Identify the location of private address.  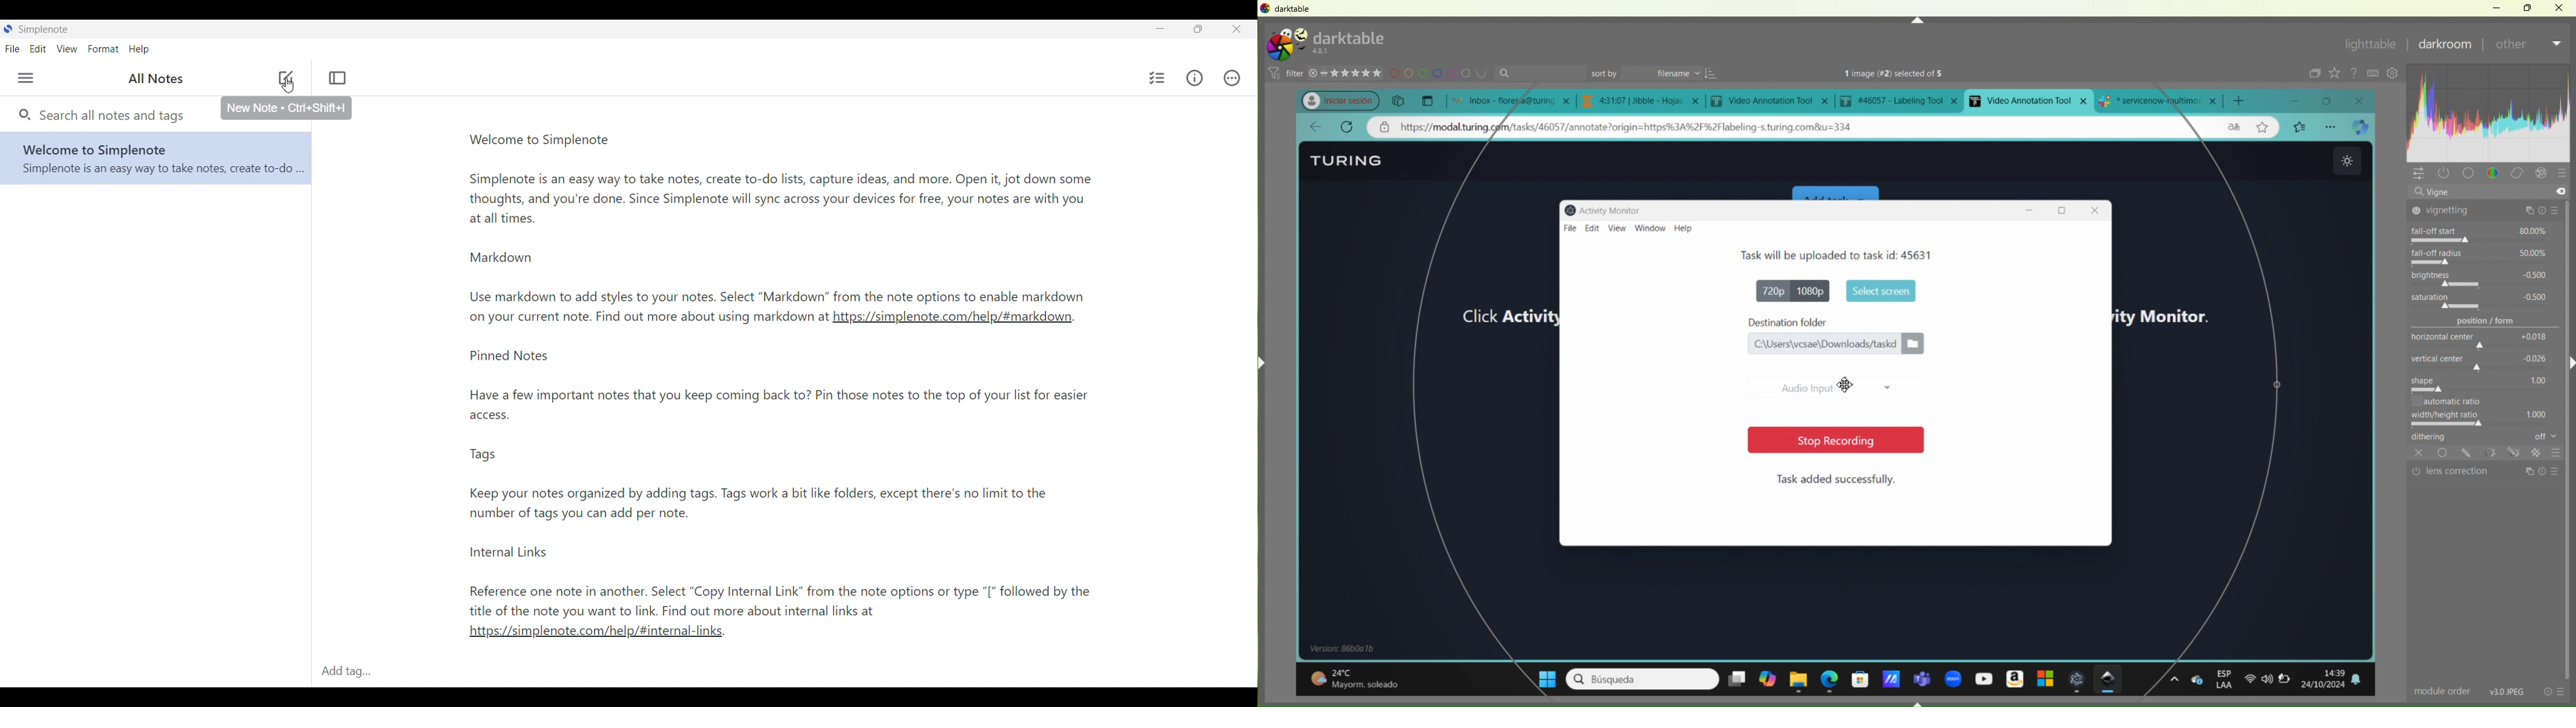
(1387, 128).